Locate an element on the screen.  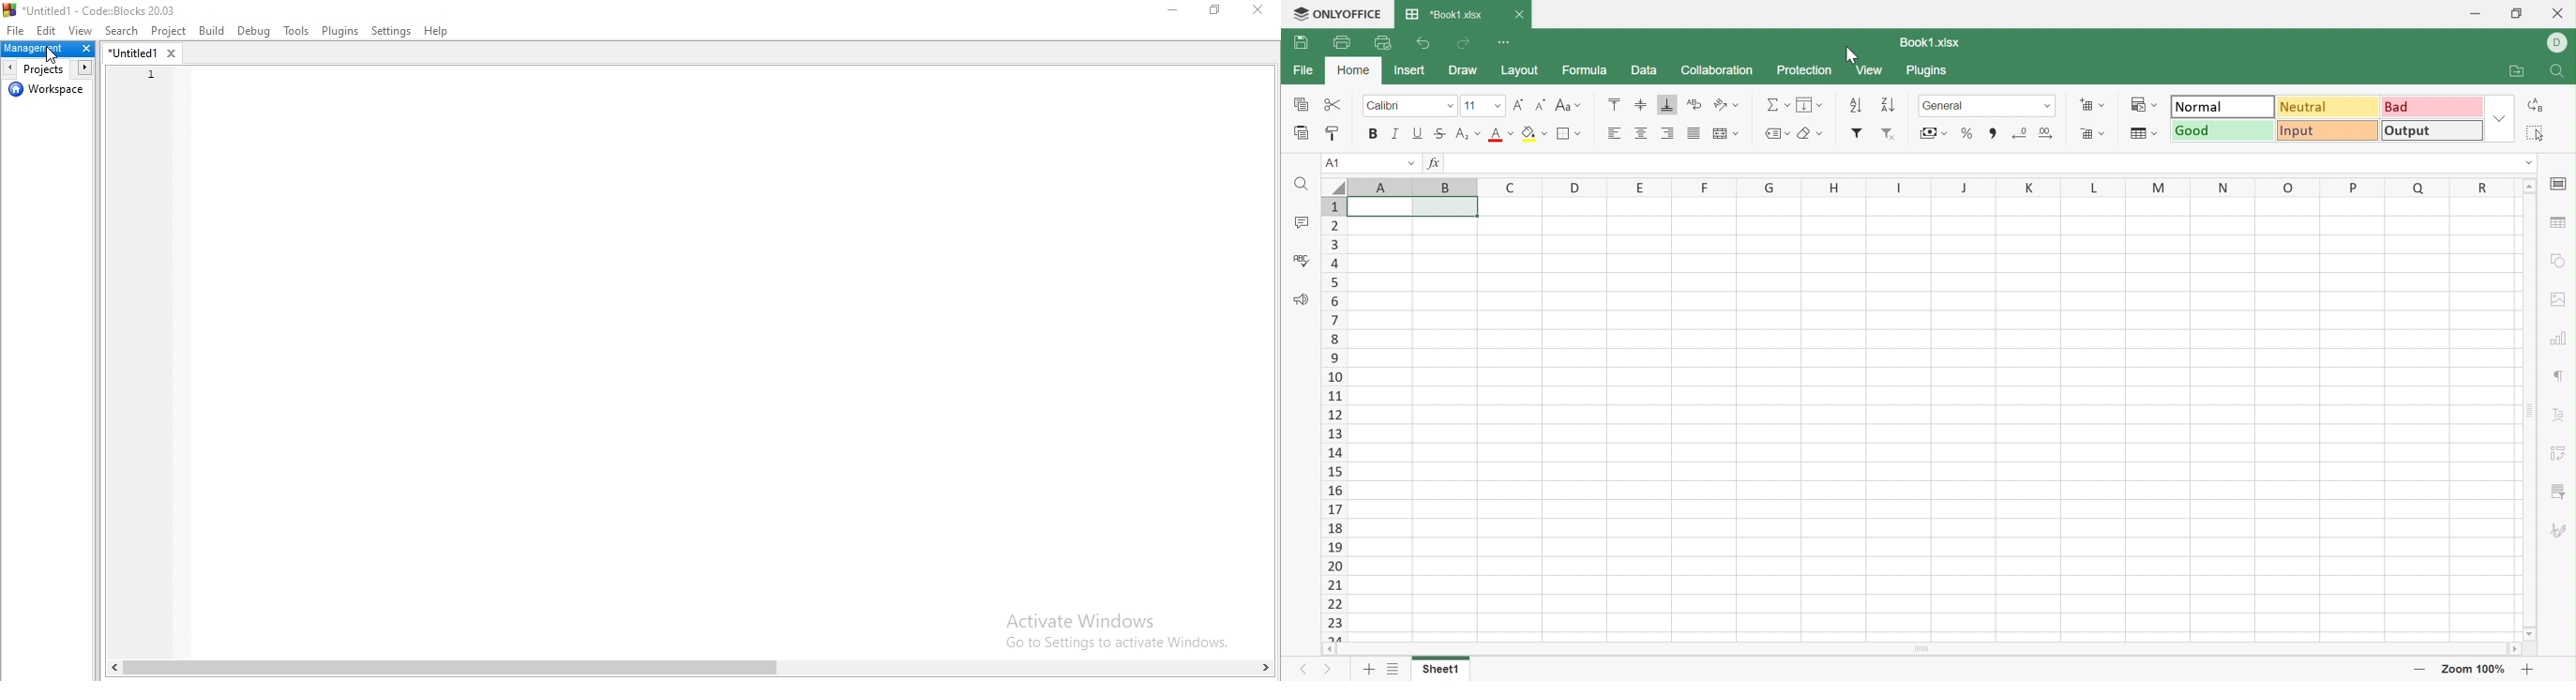
Scroll Down is located at coordinates (2528, 634).